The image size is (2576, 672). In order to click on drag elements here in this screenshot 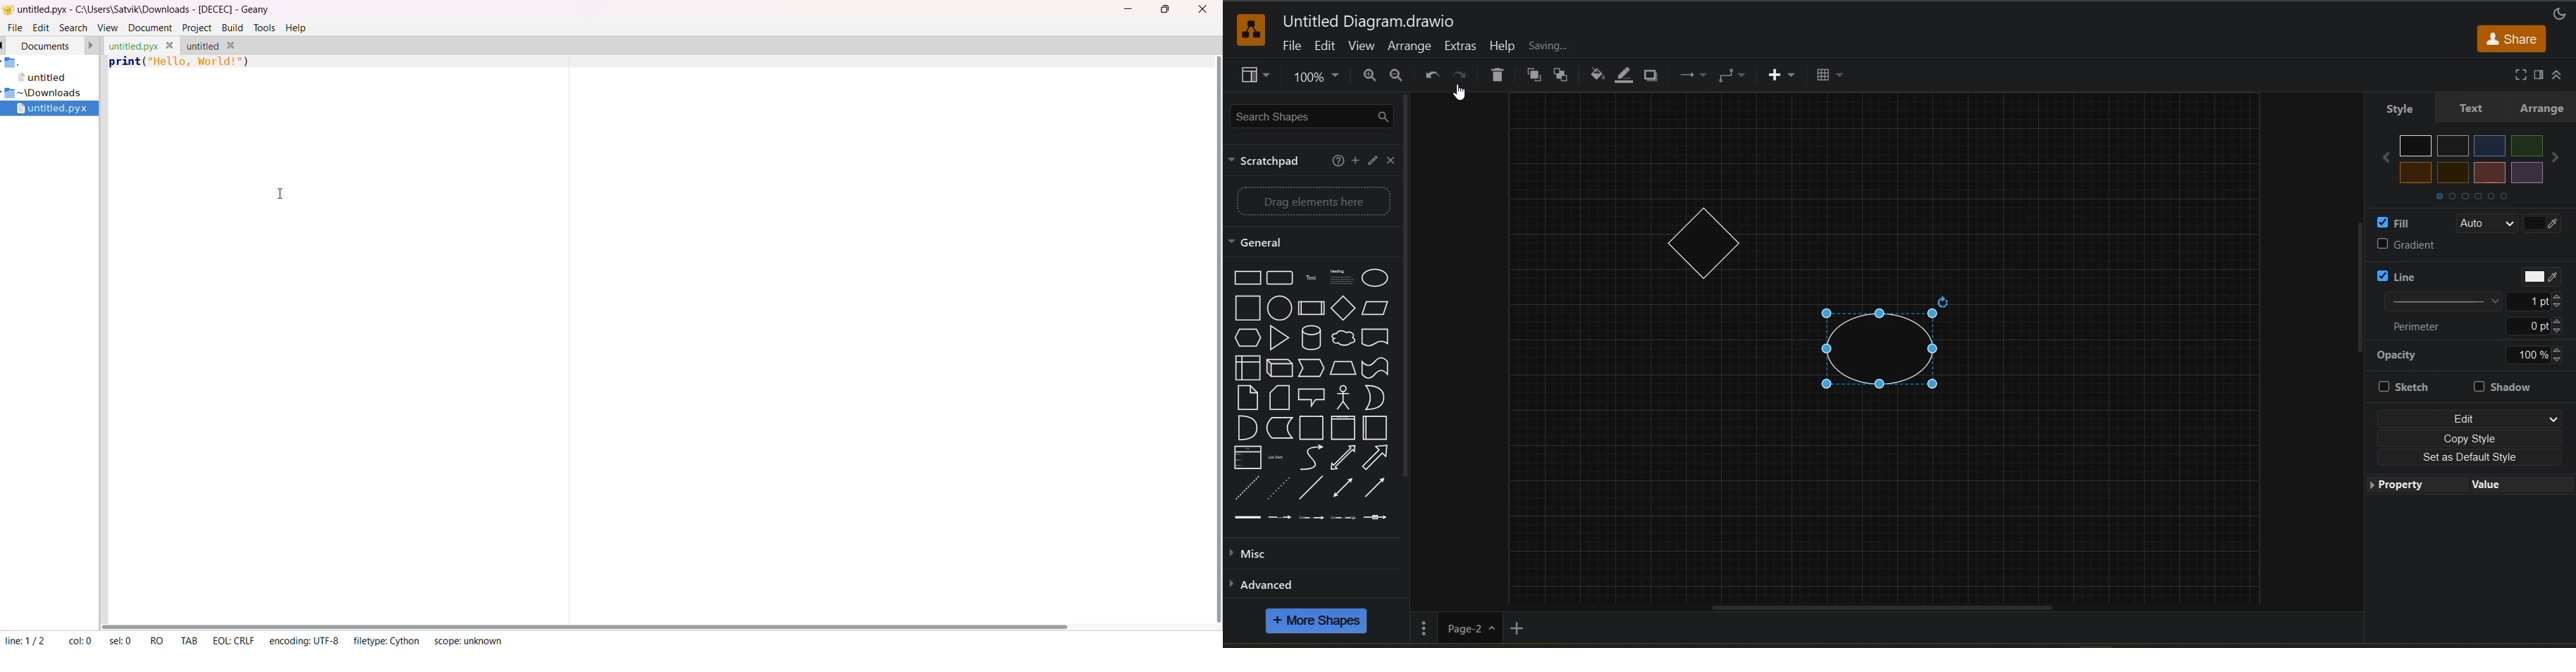, I will do `click(1307, 201)`.